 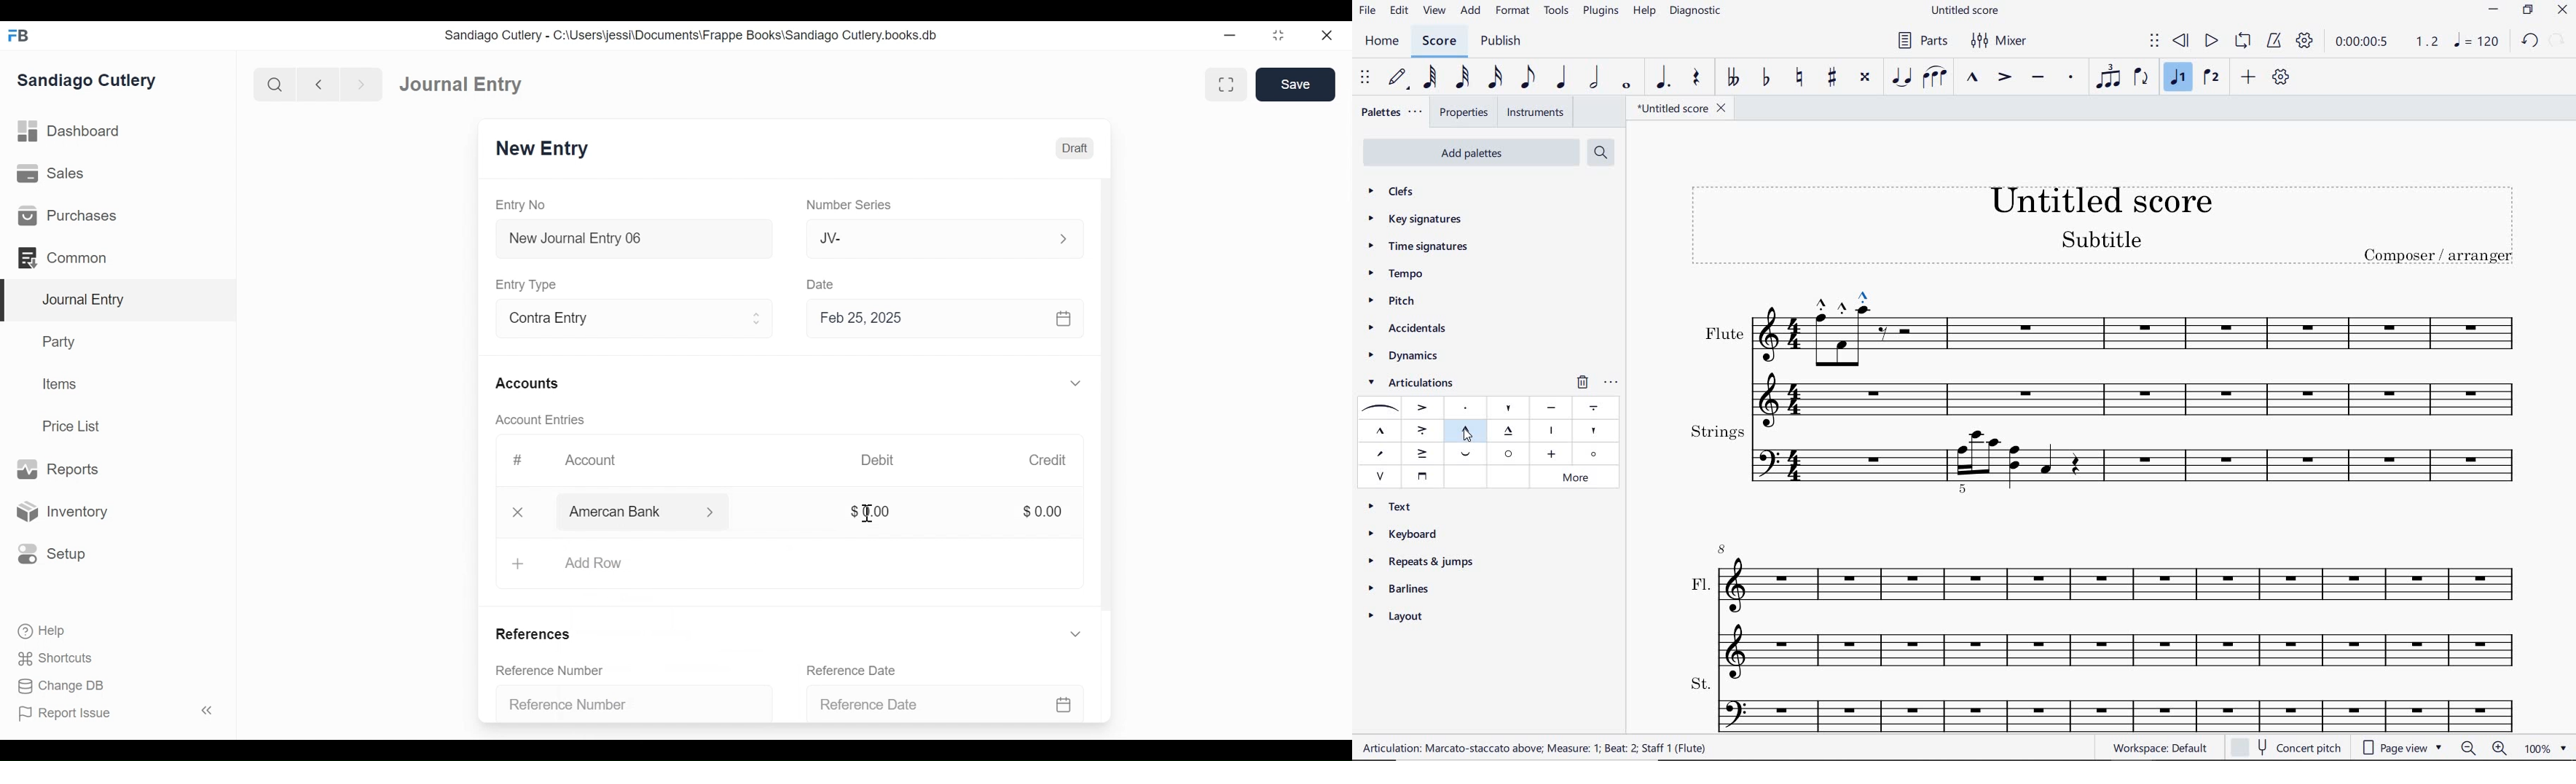 I want to click on JV-, so click(x=928, y=237).